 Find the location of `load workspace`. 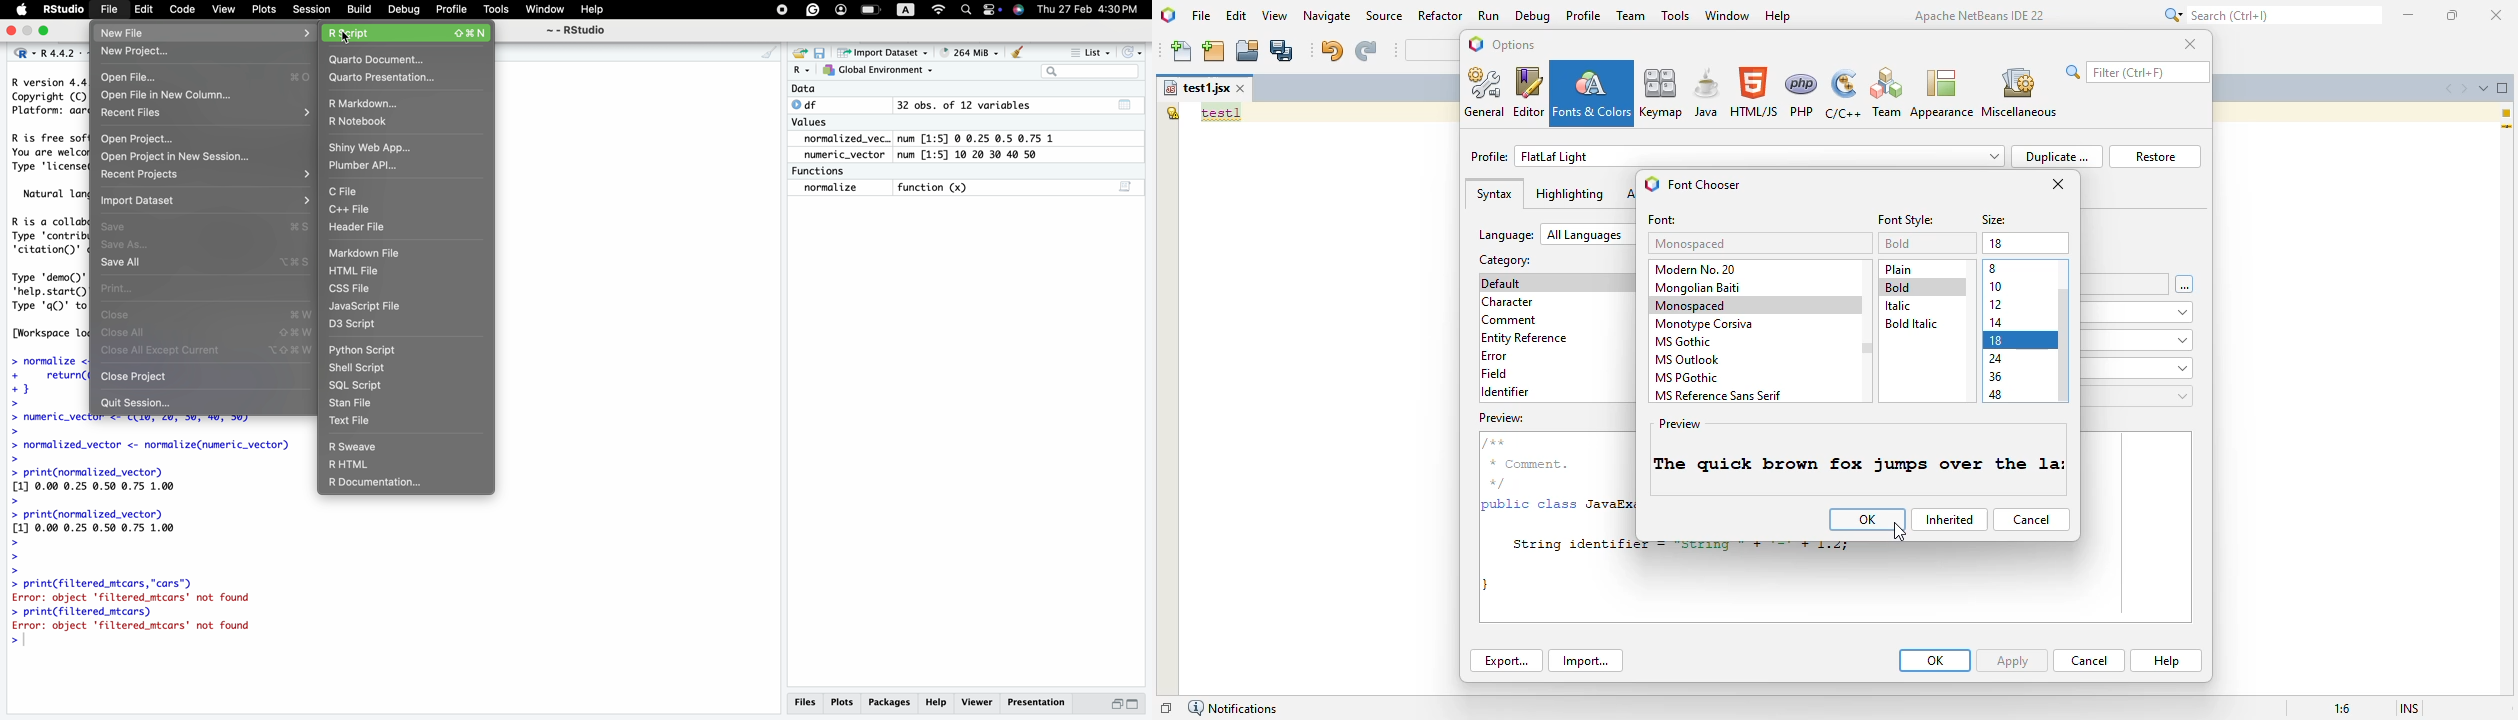

load workspace is located at coordinates (800, 52).